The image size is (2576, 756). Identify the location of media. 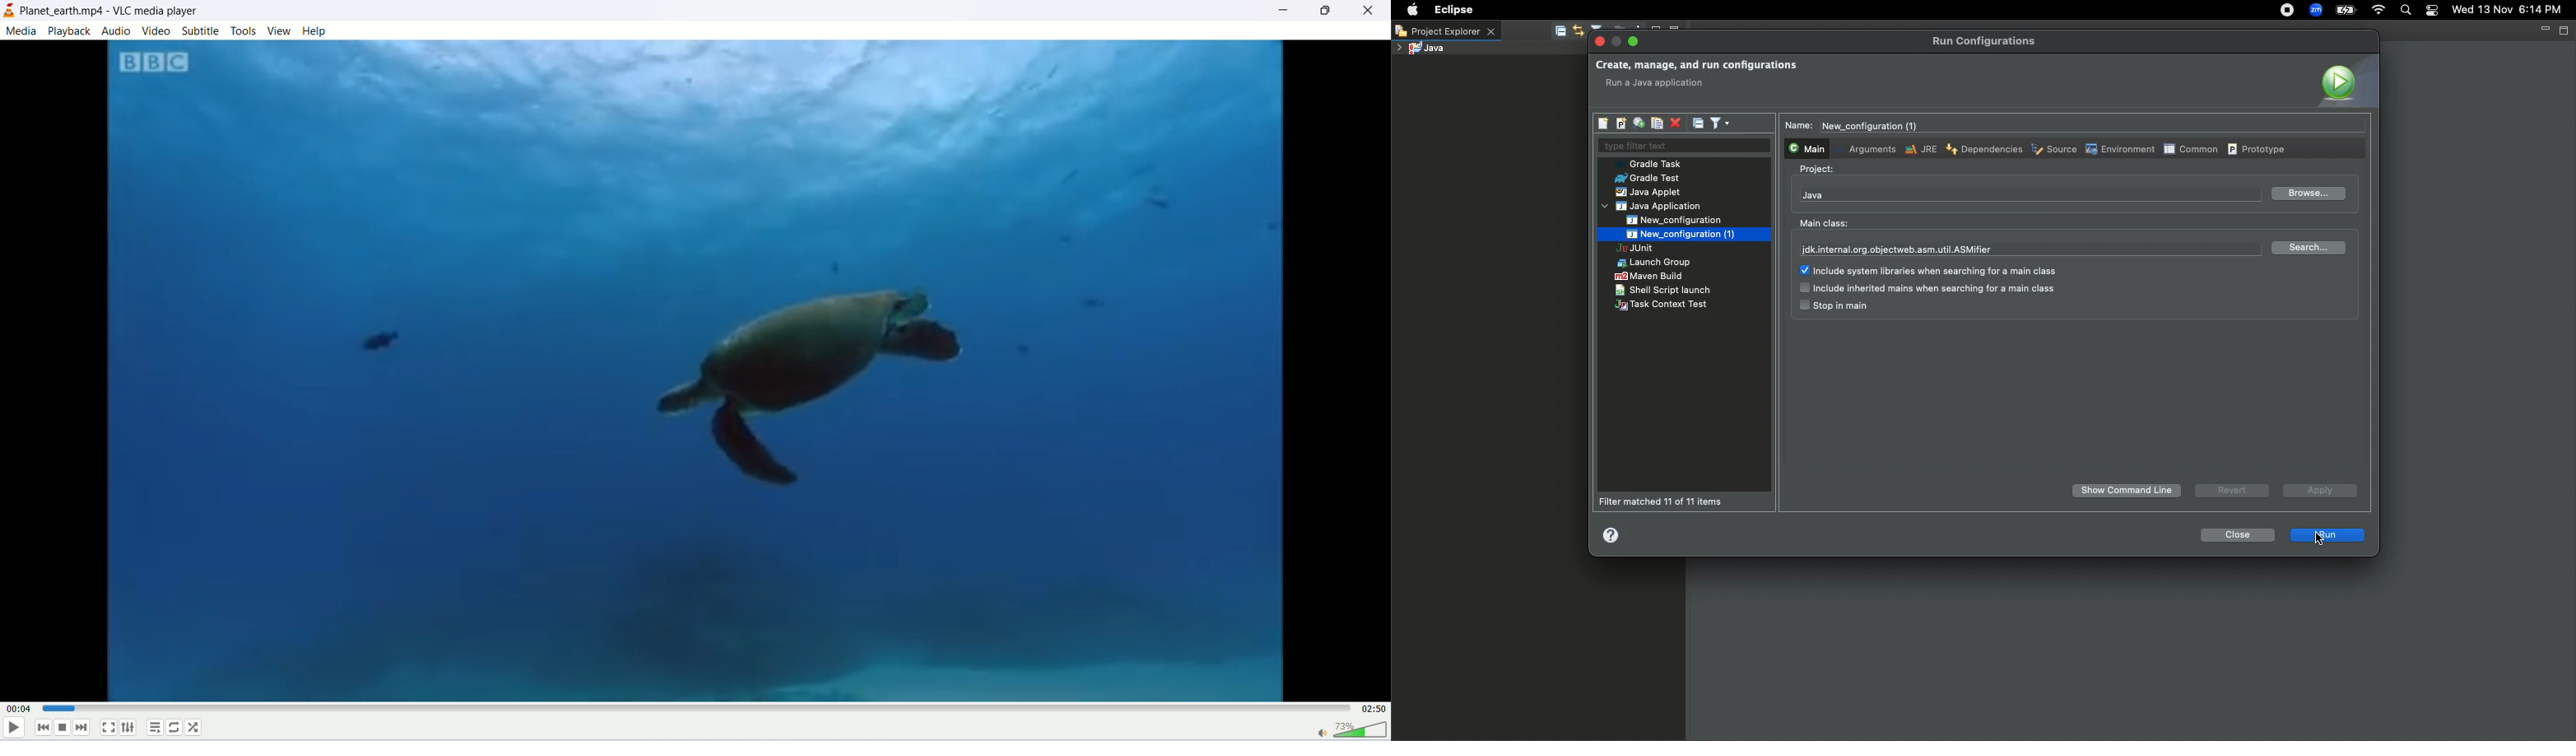
(23, 29).